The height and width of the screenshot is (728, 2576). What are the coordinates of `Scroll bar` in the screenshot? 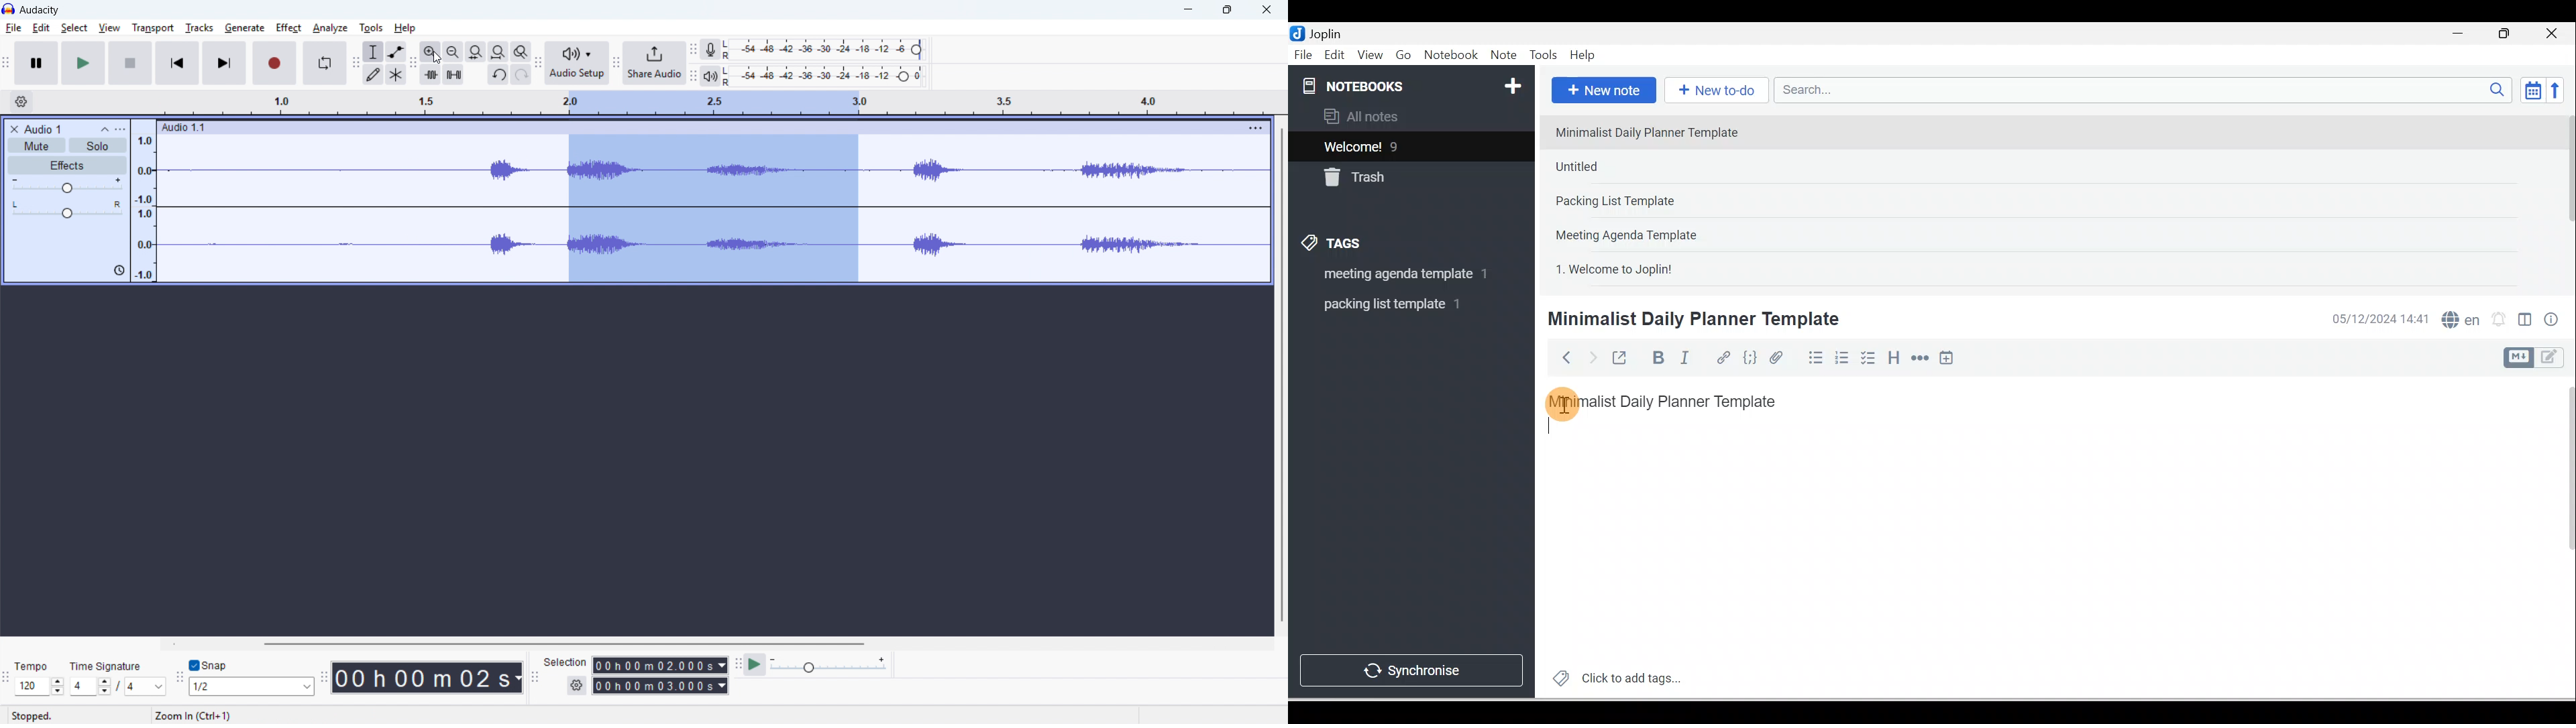 It's located at (2565, 198).